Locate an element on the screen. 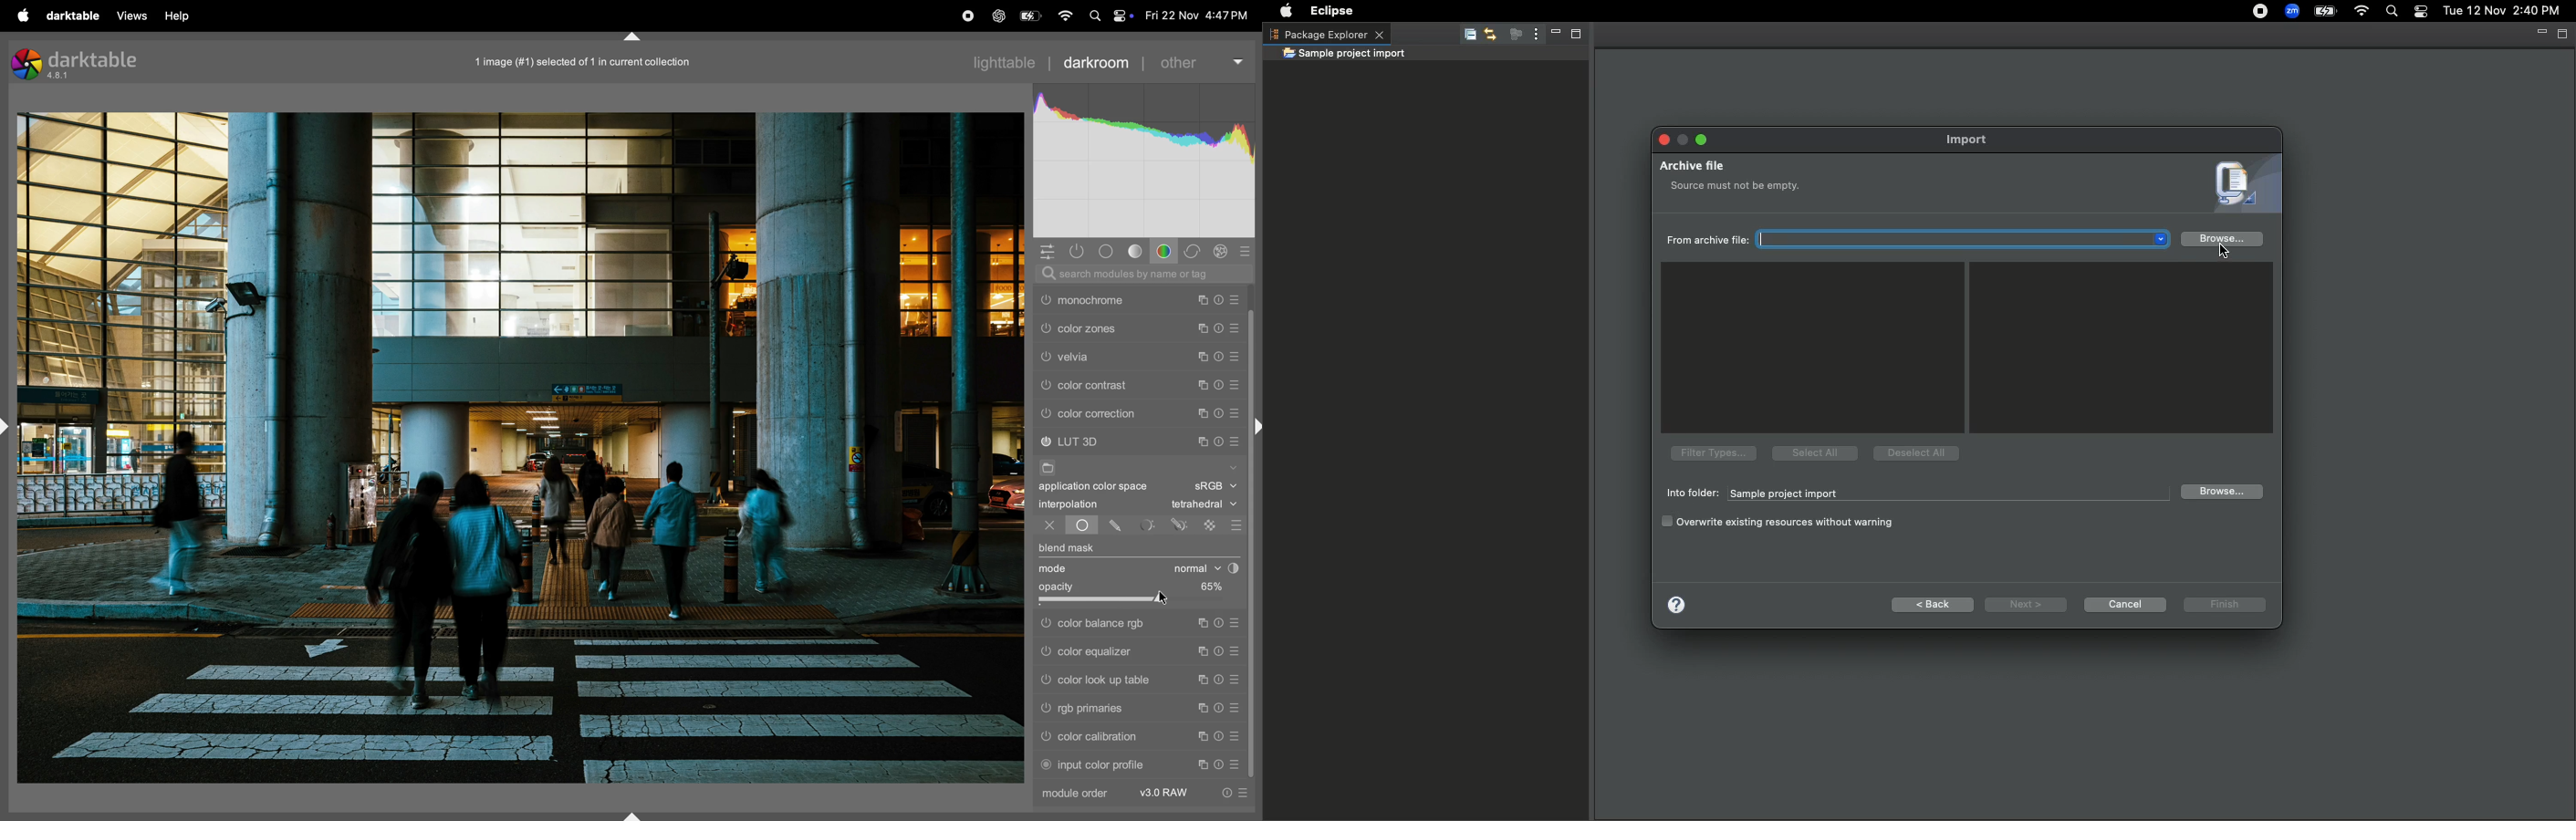 The height and width of the screenshot is (840, 2576). tetraheral is located at coordinates (1201, 505).